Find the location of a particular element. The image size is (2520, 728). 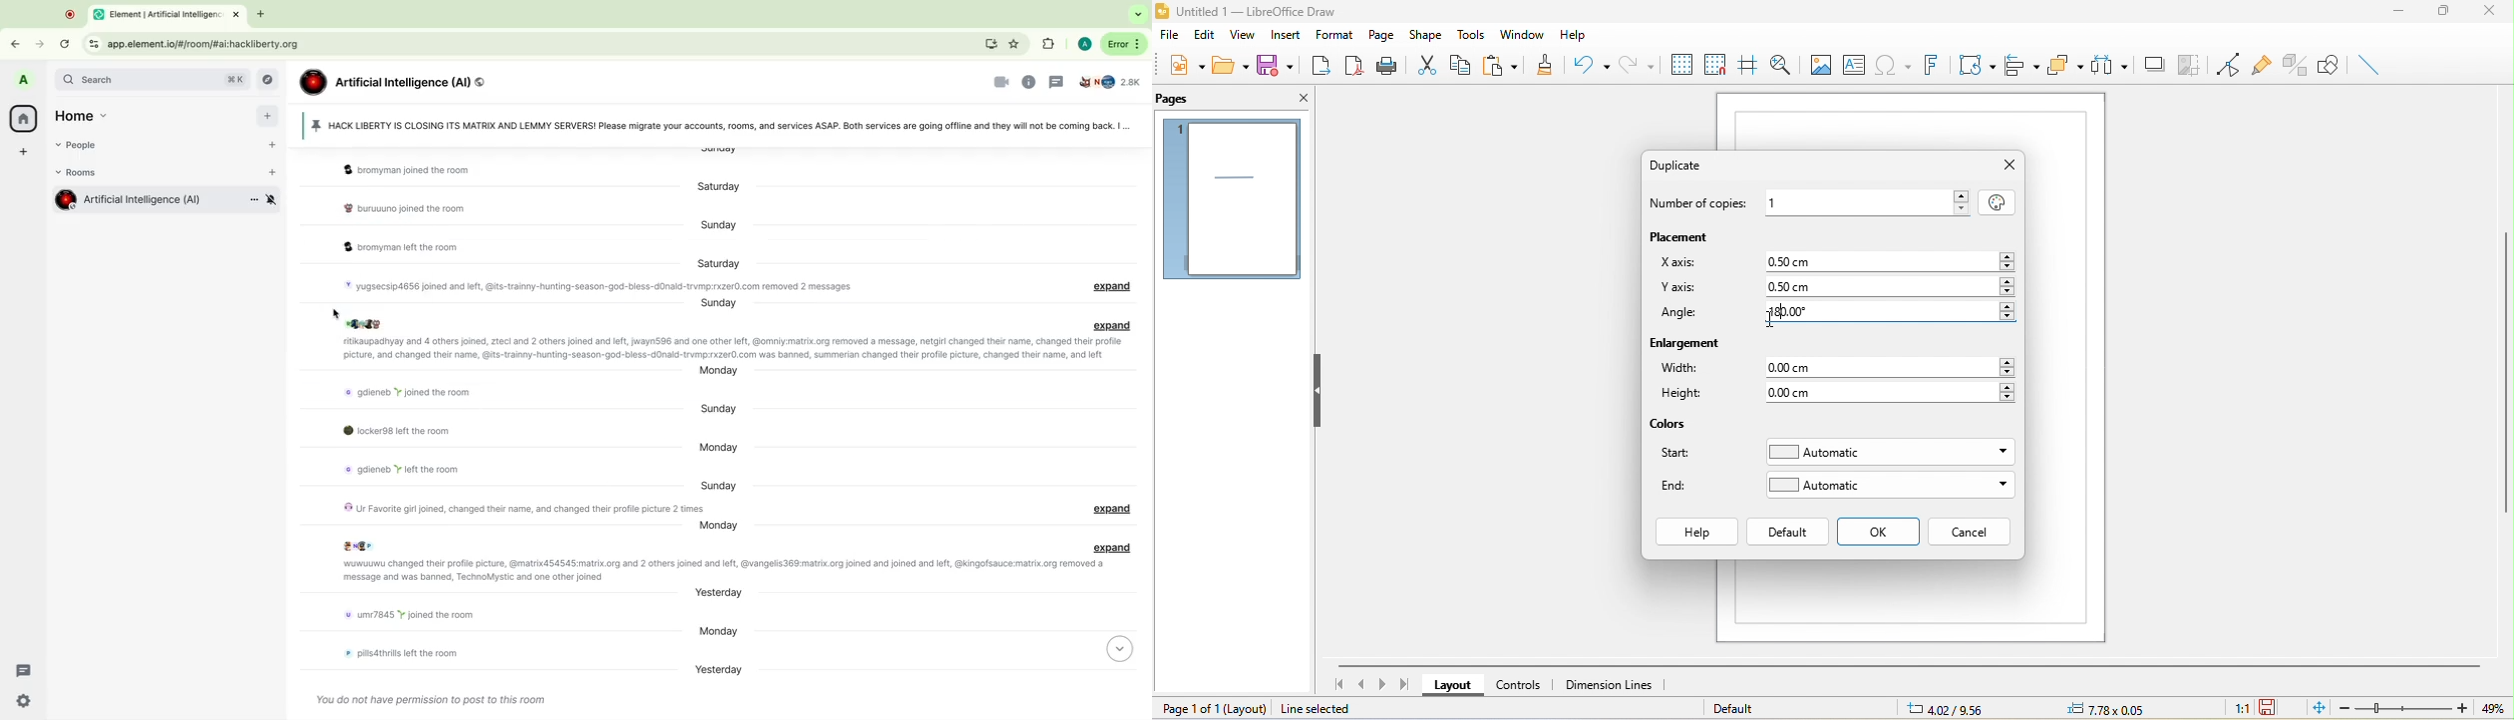

height is located at coordinates (1689, 396).